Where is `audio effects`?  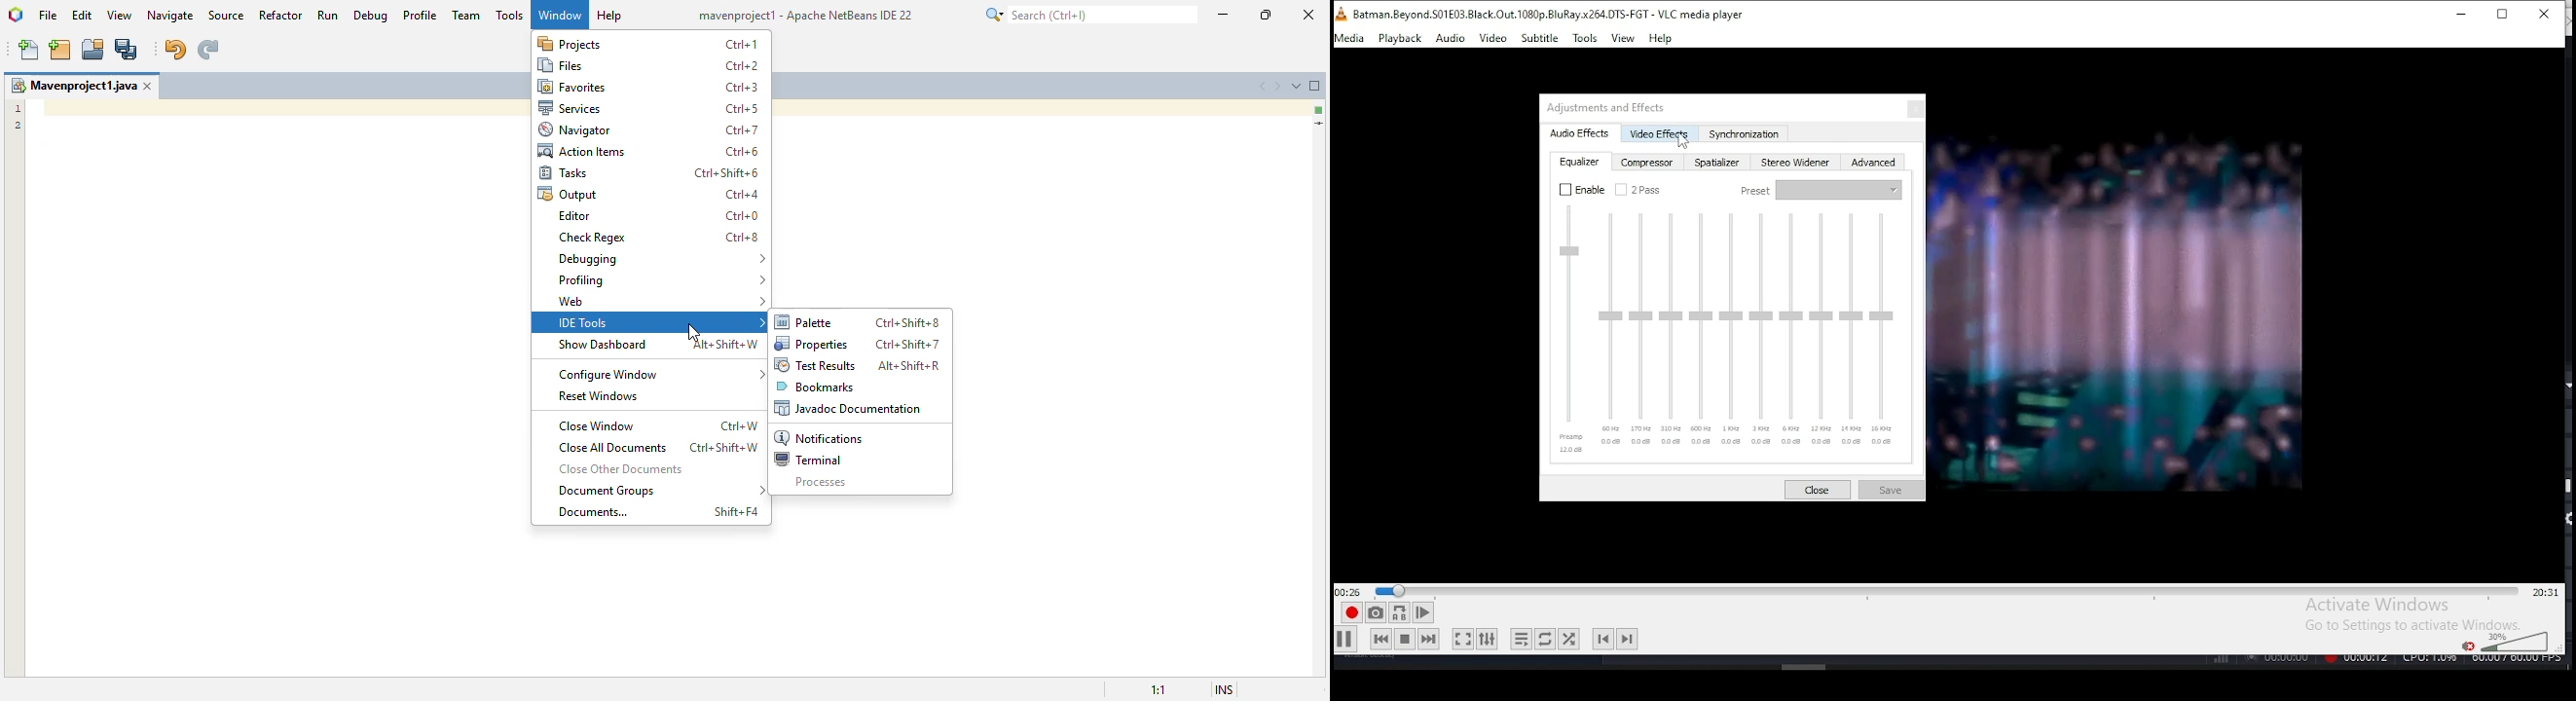
audio effects is located at coordinates (1582, 133).